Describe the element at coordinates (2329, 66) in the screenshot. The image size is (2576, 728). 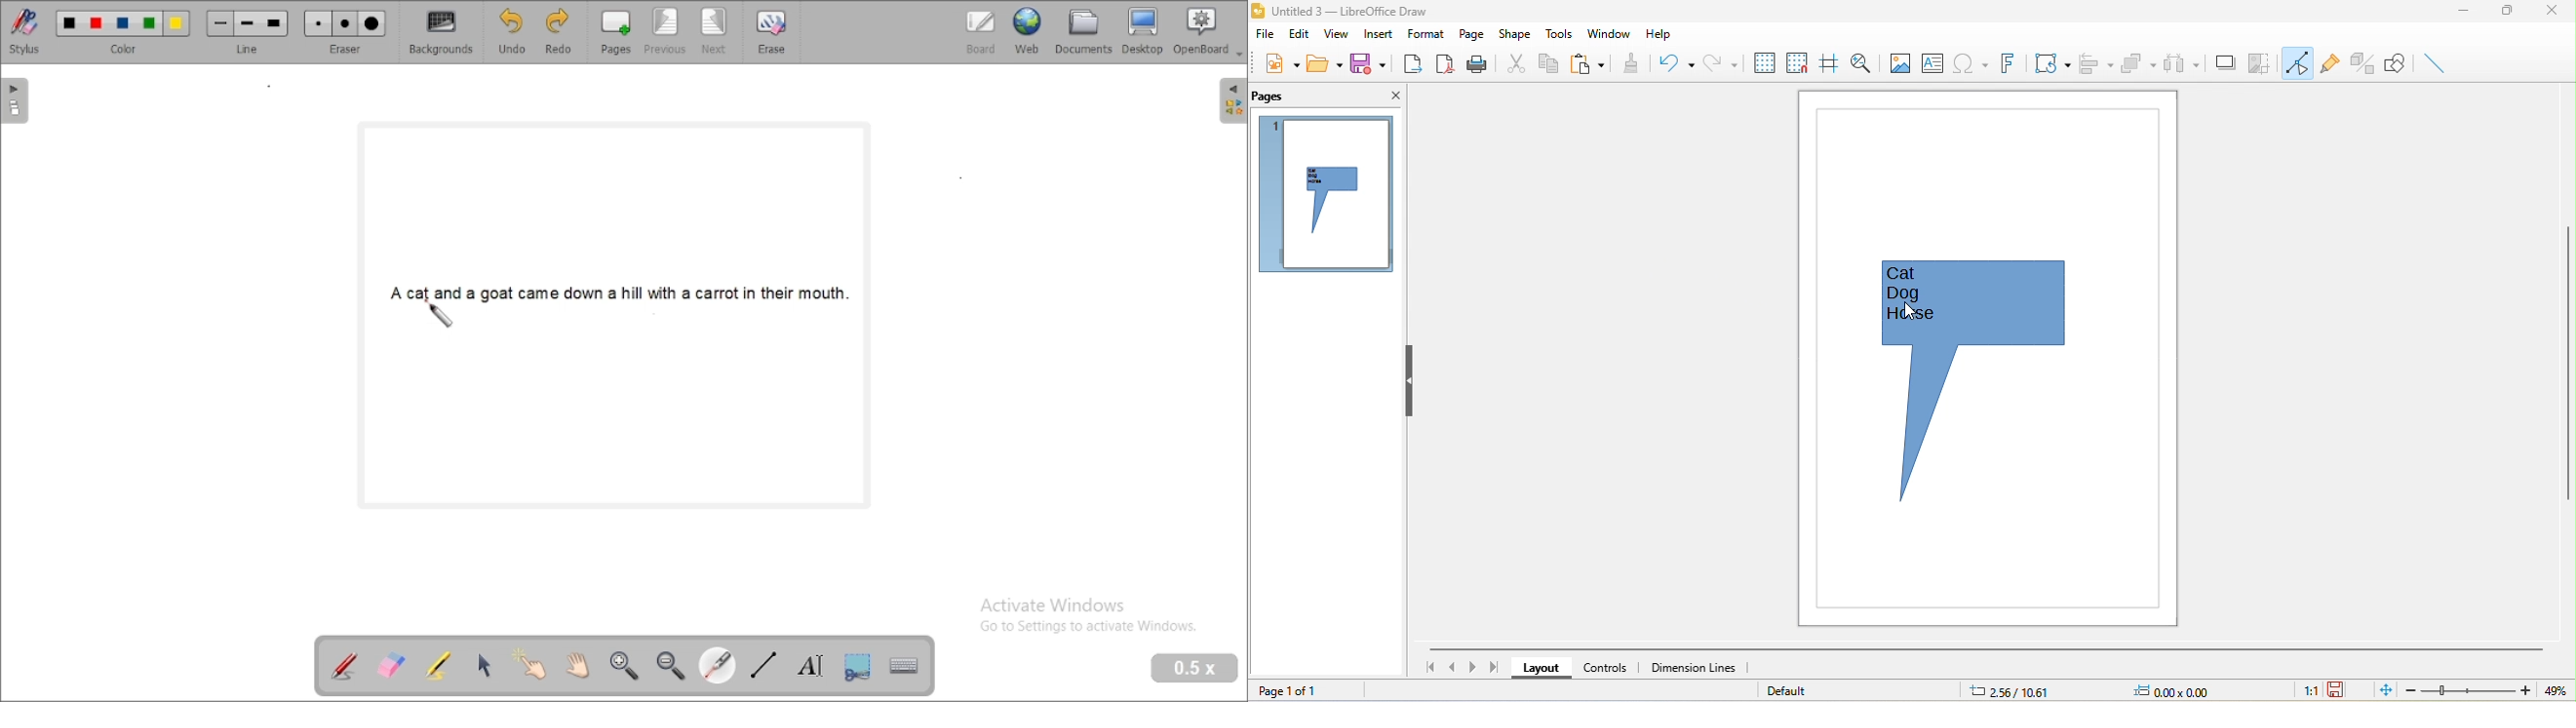
I see `gluepoint function` at that location.